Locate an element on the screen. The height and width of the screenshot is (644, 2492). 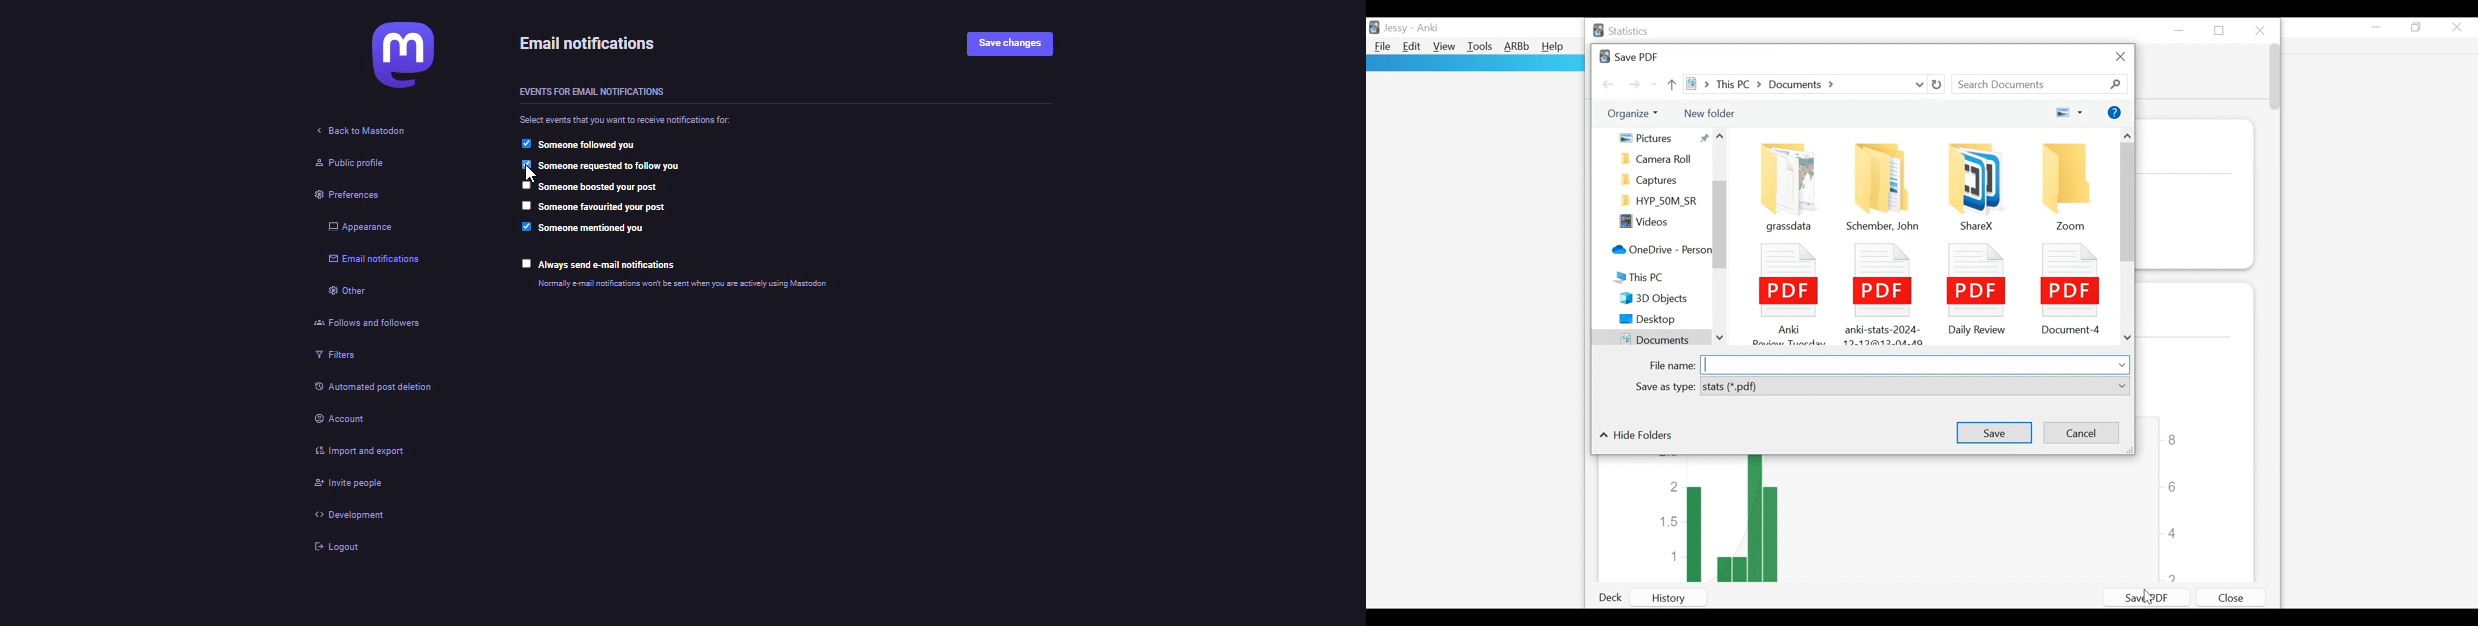
PDF is located at coordinates (1881, 290).